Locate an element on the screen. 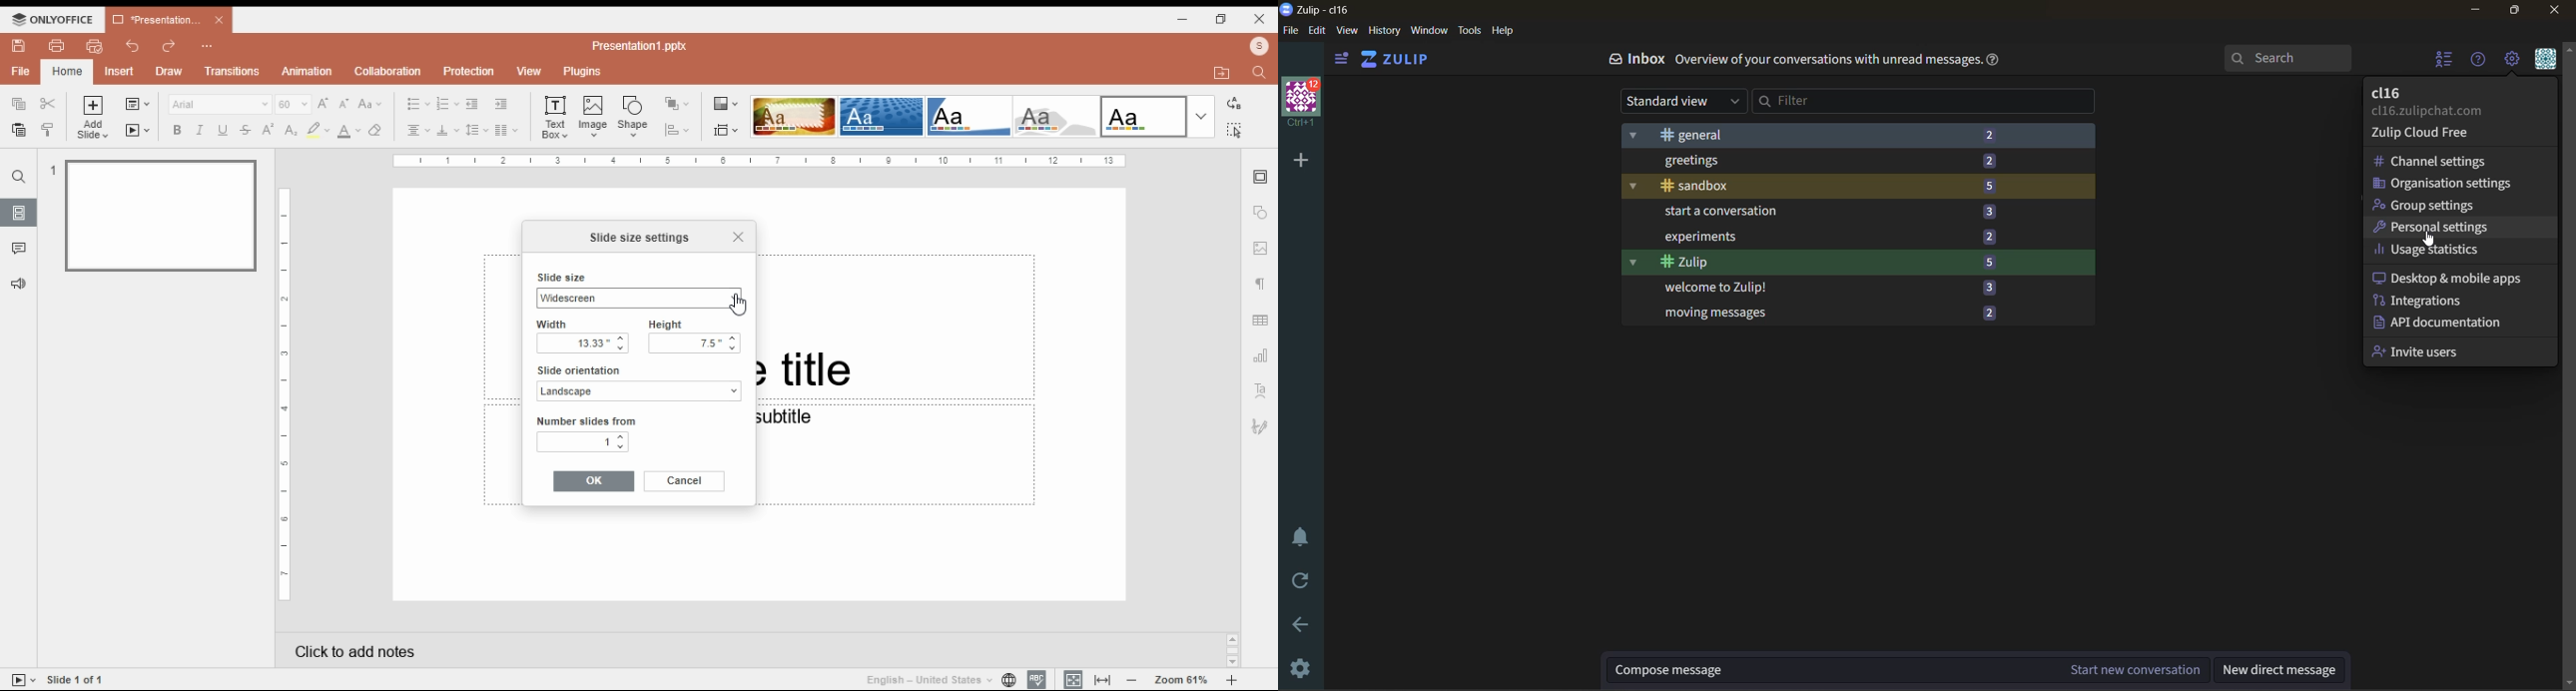  usage statistics is located at coordinates (2428, 249).